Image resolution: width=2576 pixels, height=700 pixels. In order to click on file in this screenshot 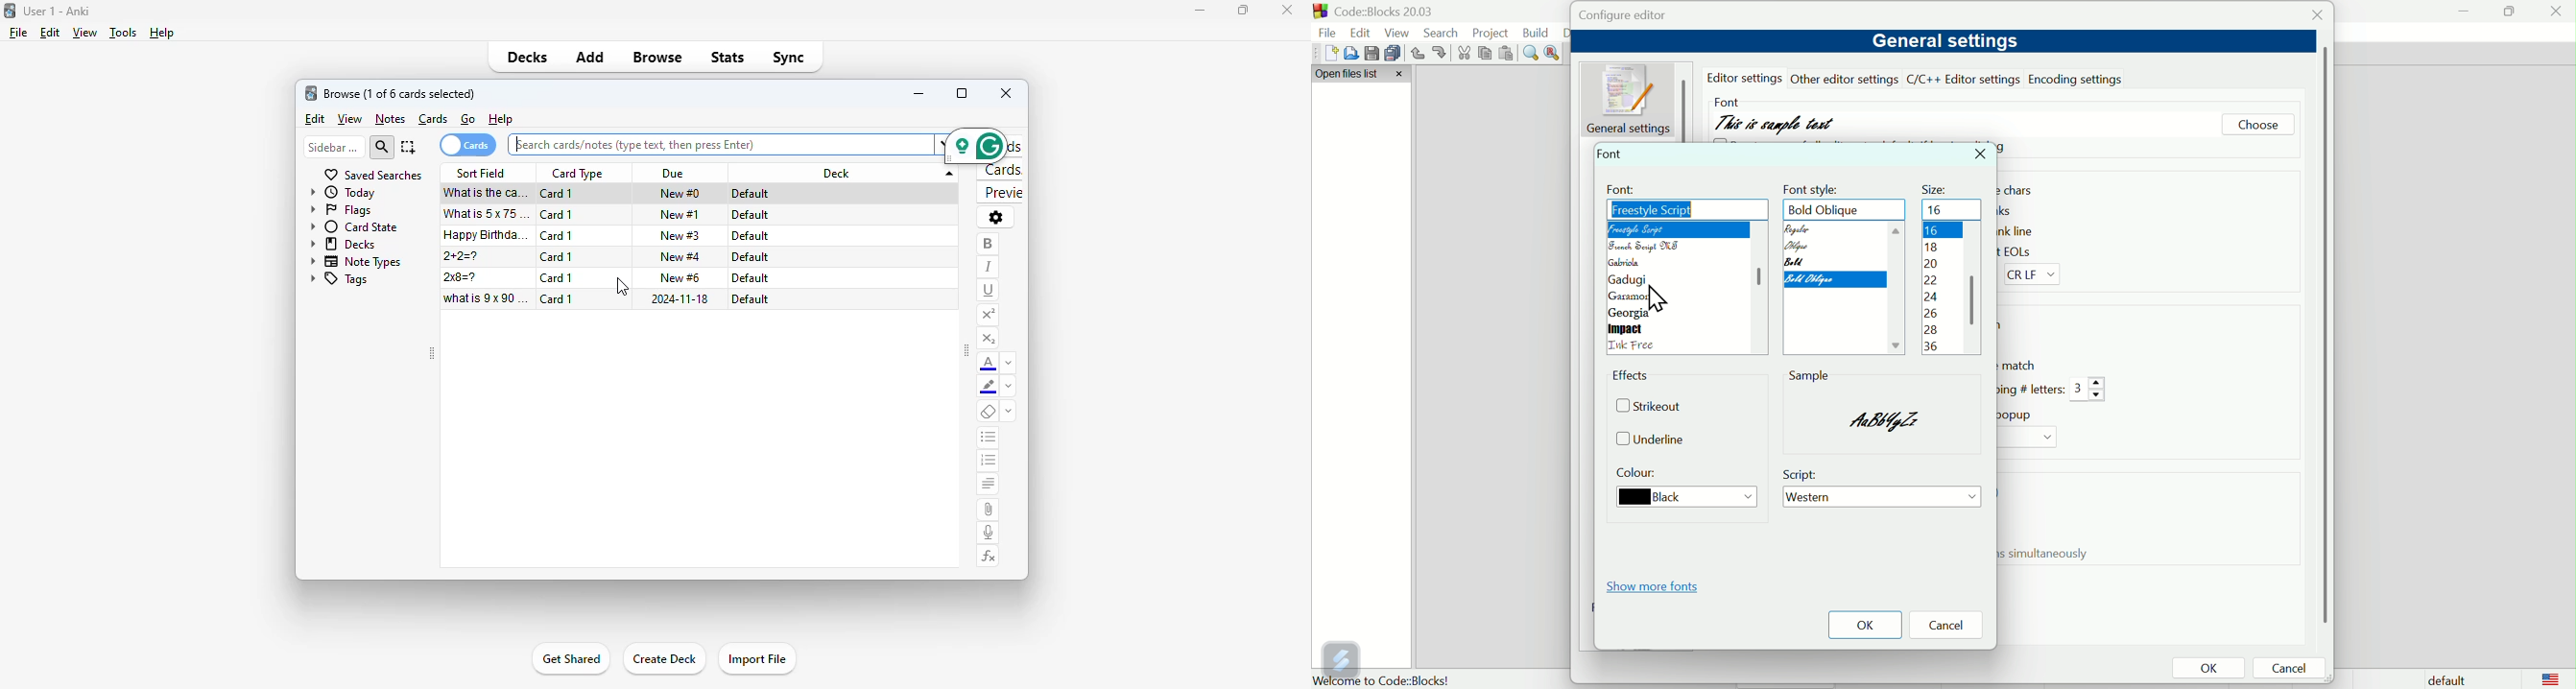, I will do `click(18, 33)`.